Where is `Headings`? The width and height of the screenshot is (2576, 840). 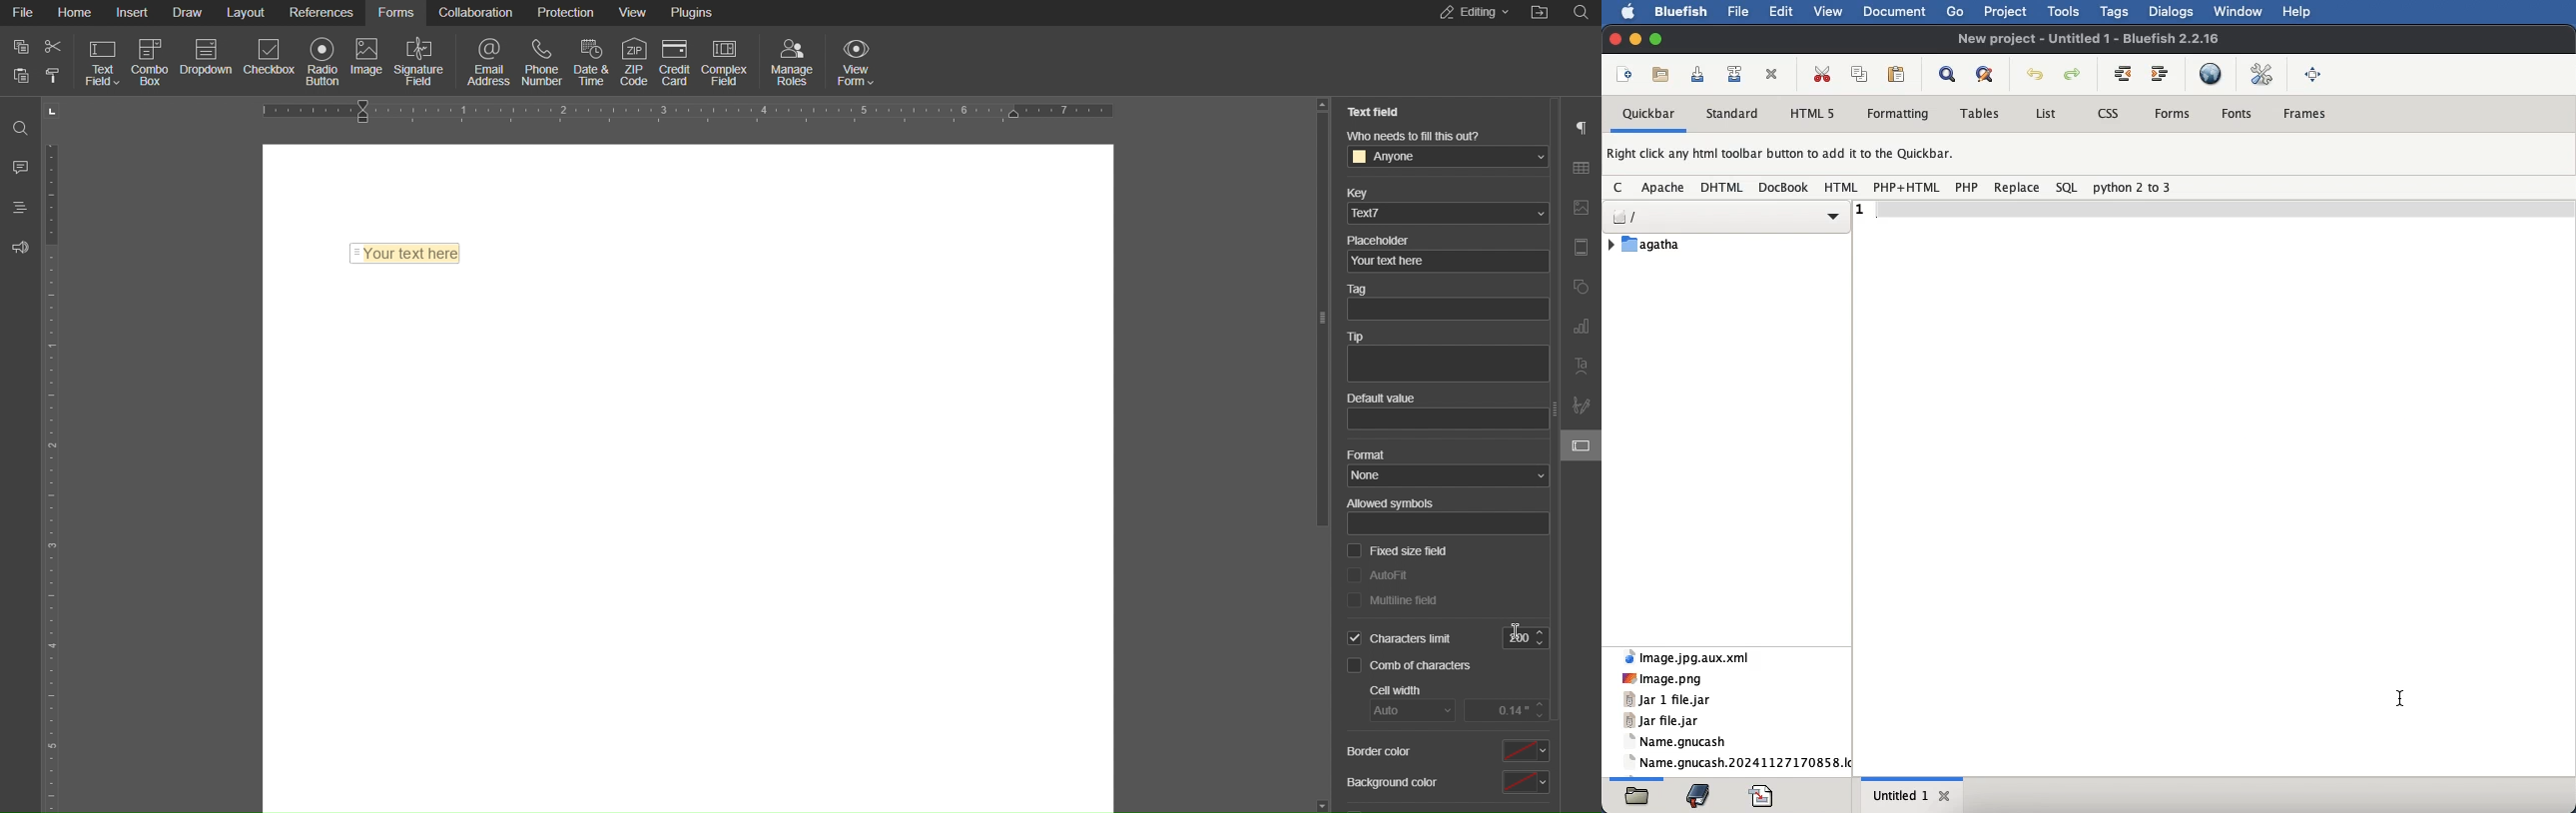
Headings is located at coordinates (20, 207).